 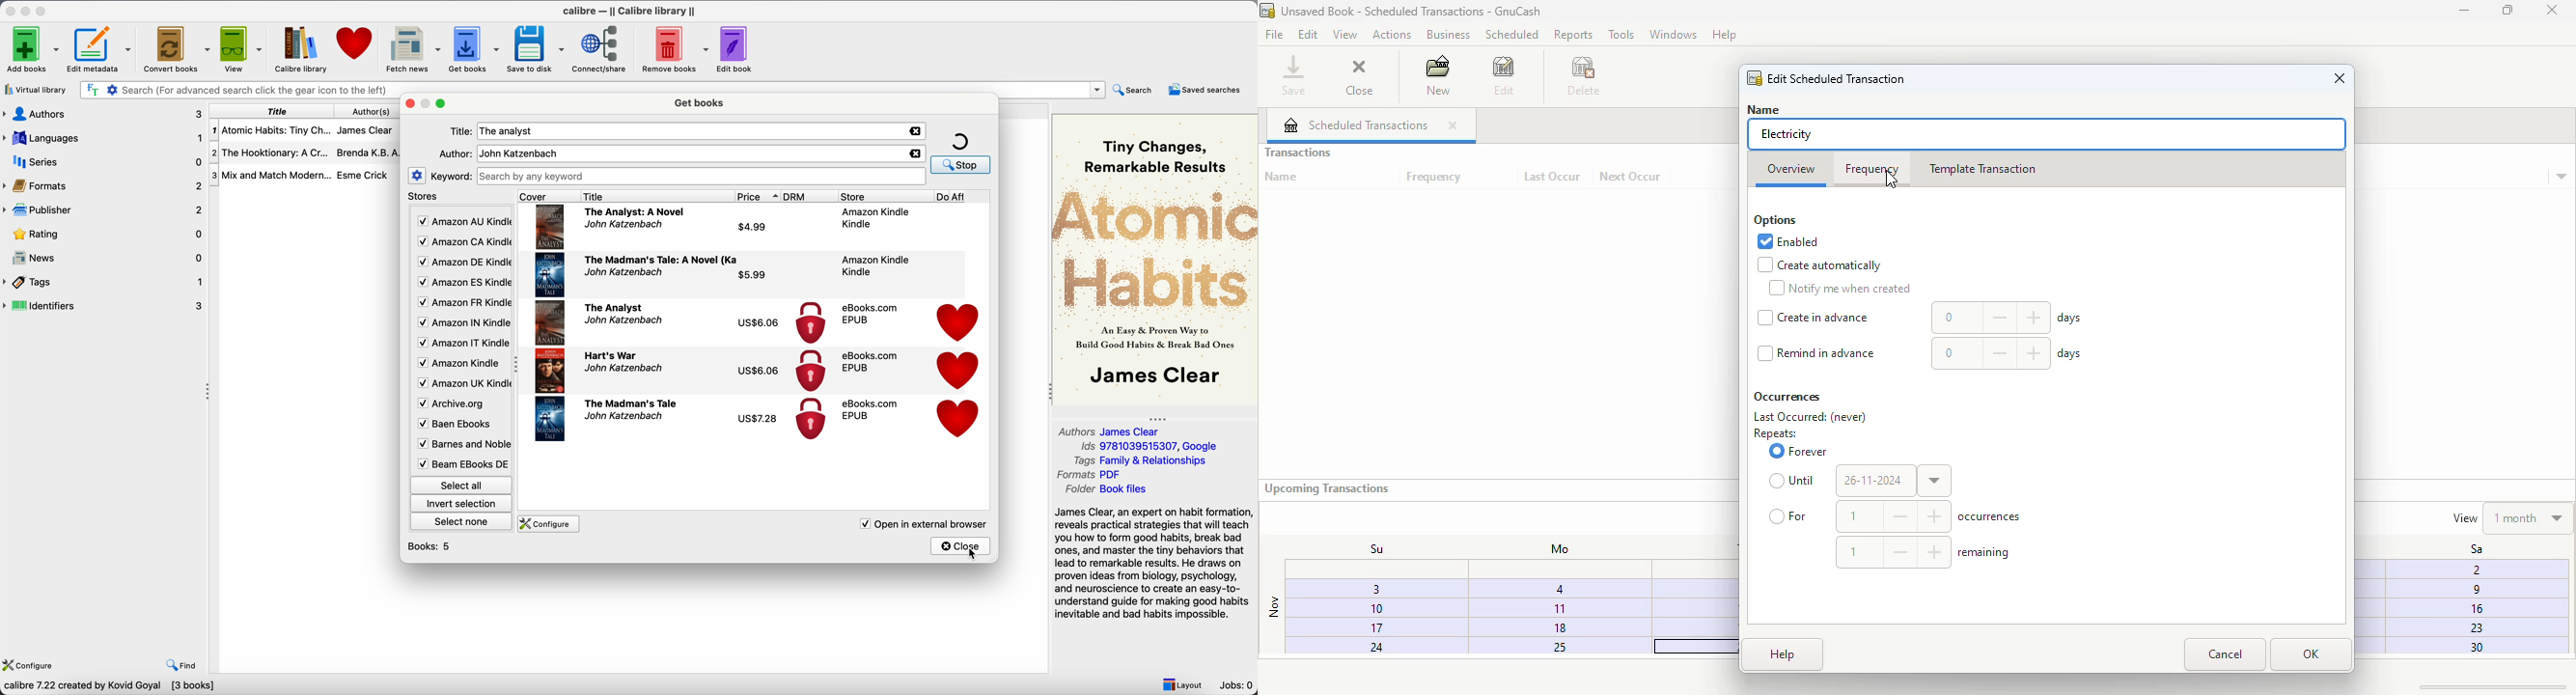 I want to click on Names, so click(x=1769, y=108).